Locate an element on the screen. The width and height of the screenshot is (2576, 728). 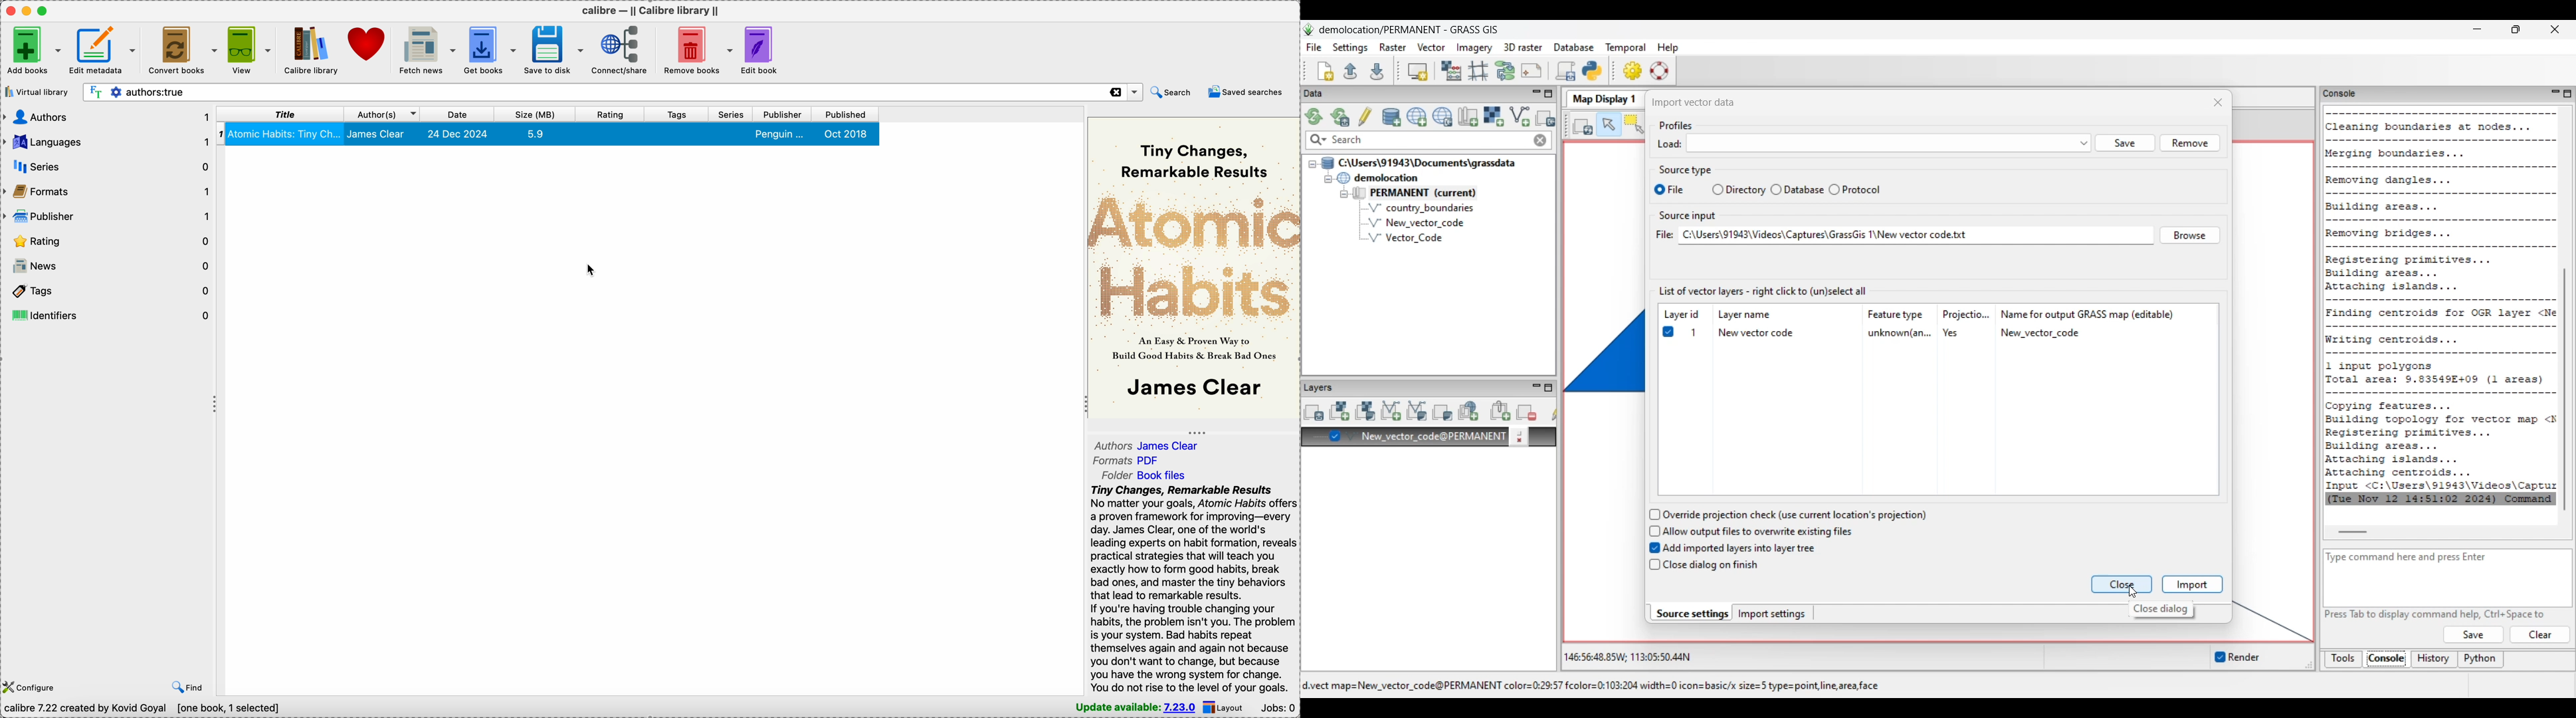
find is located at coordinates (188, 687).